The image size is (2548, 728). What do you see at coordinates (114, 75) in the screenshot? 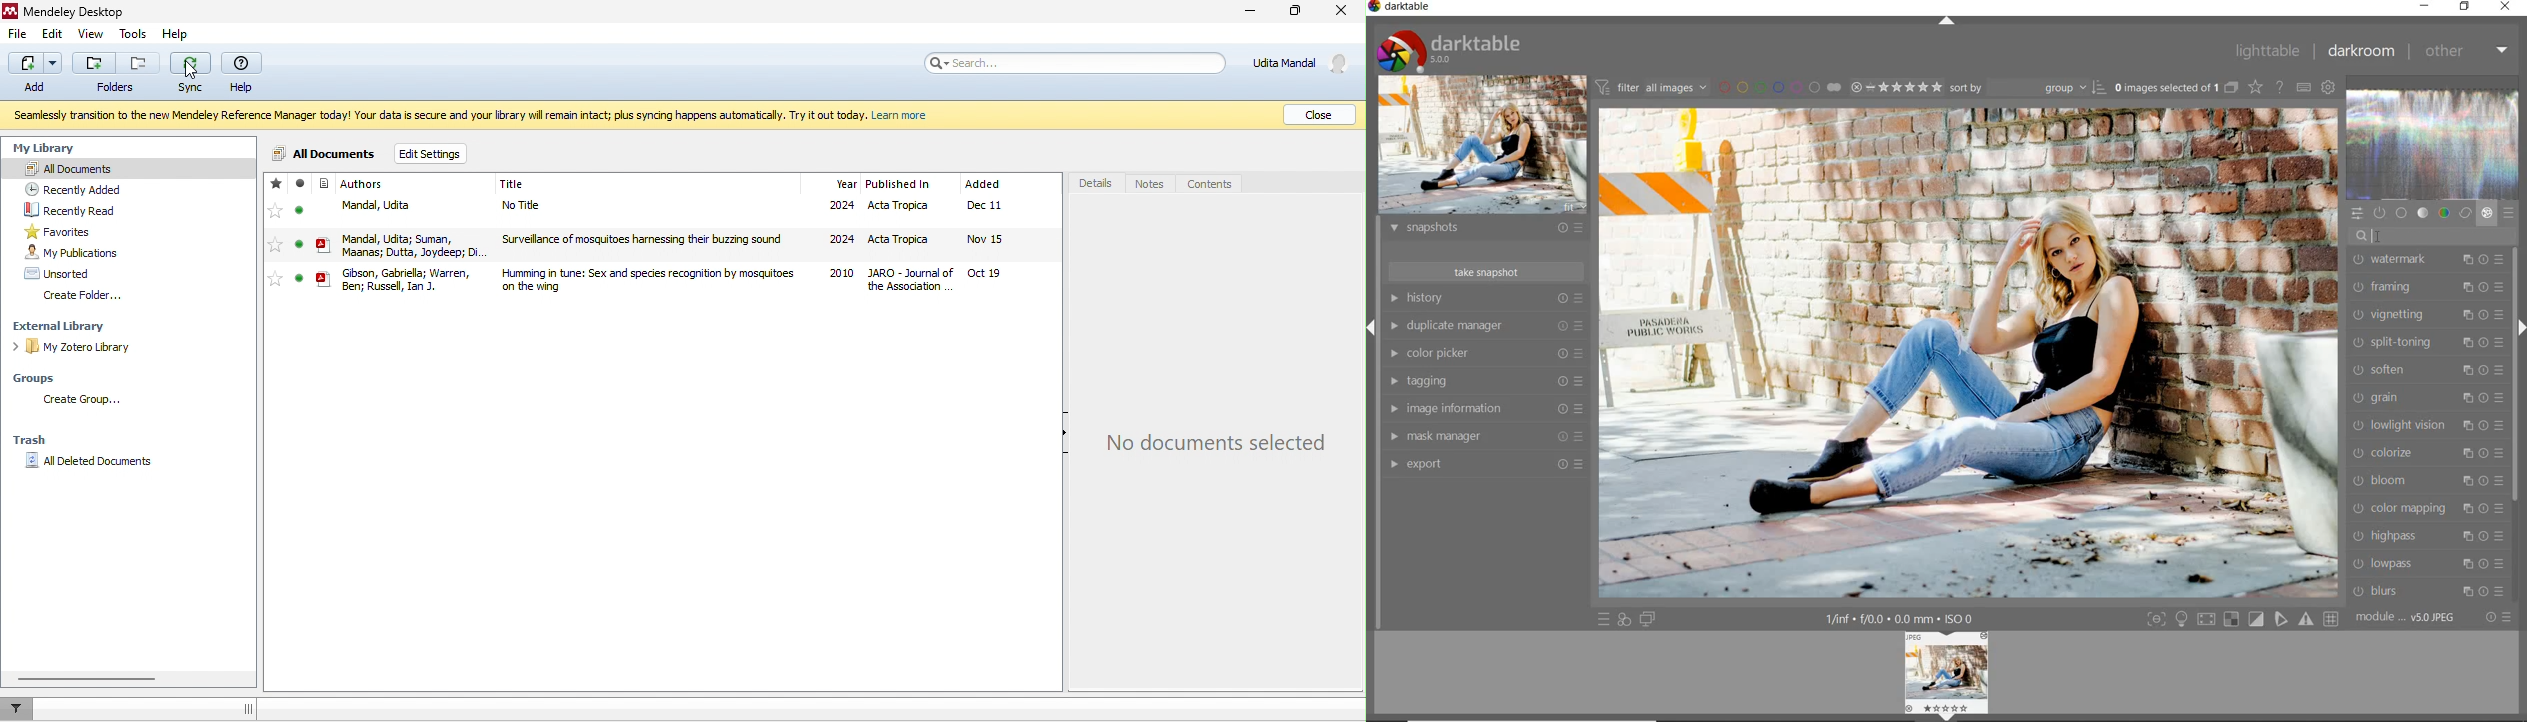
I see `folders` at bounding box center [114, 75].